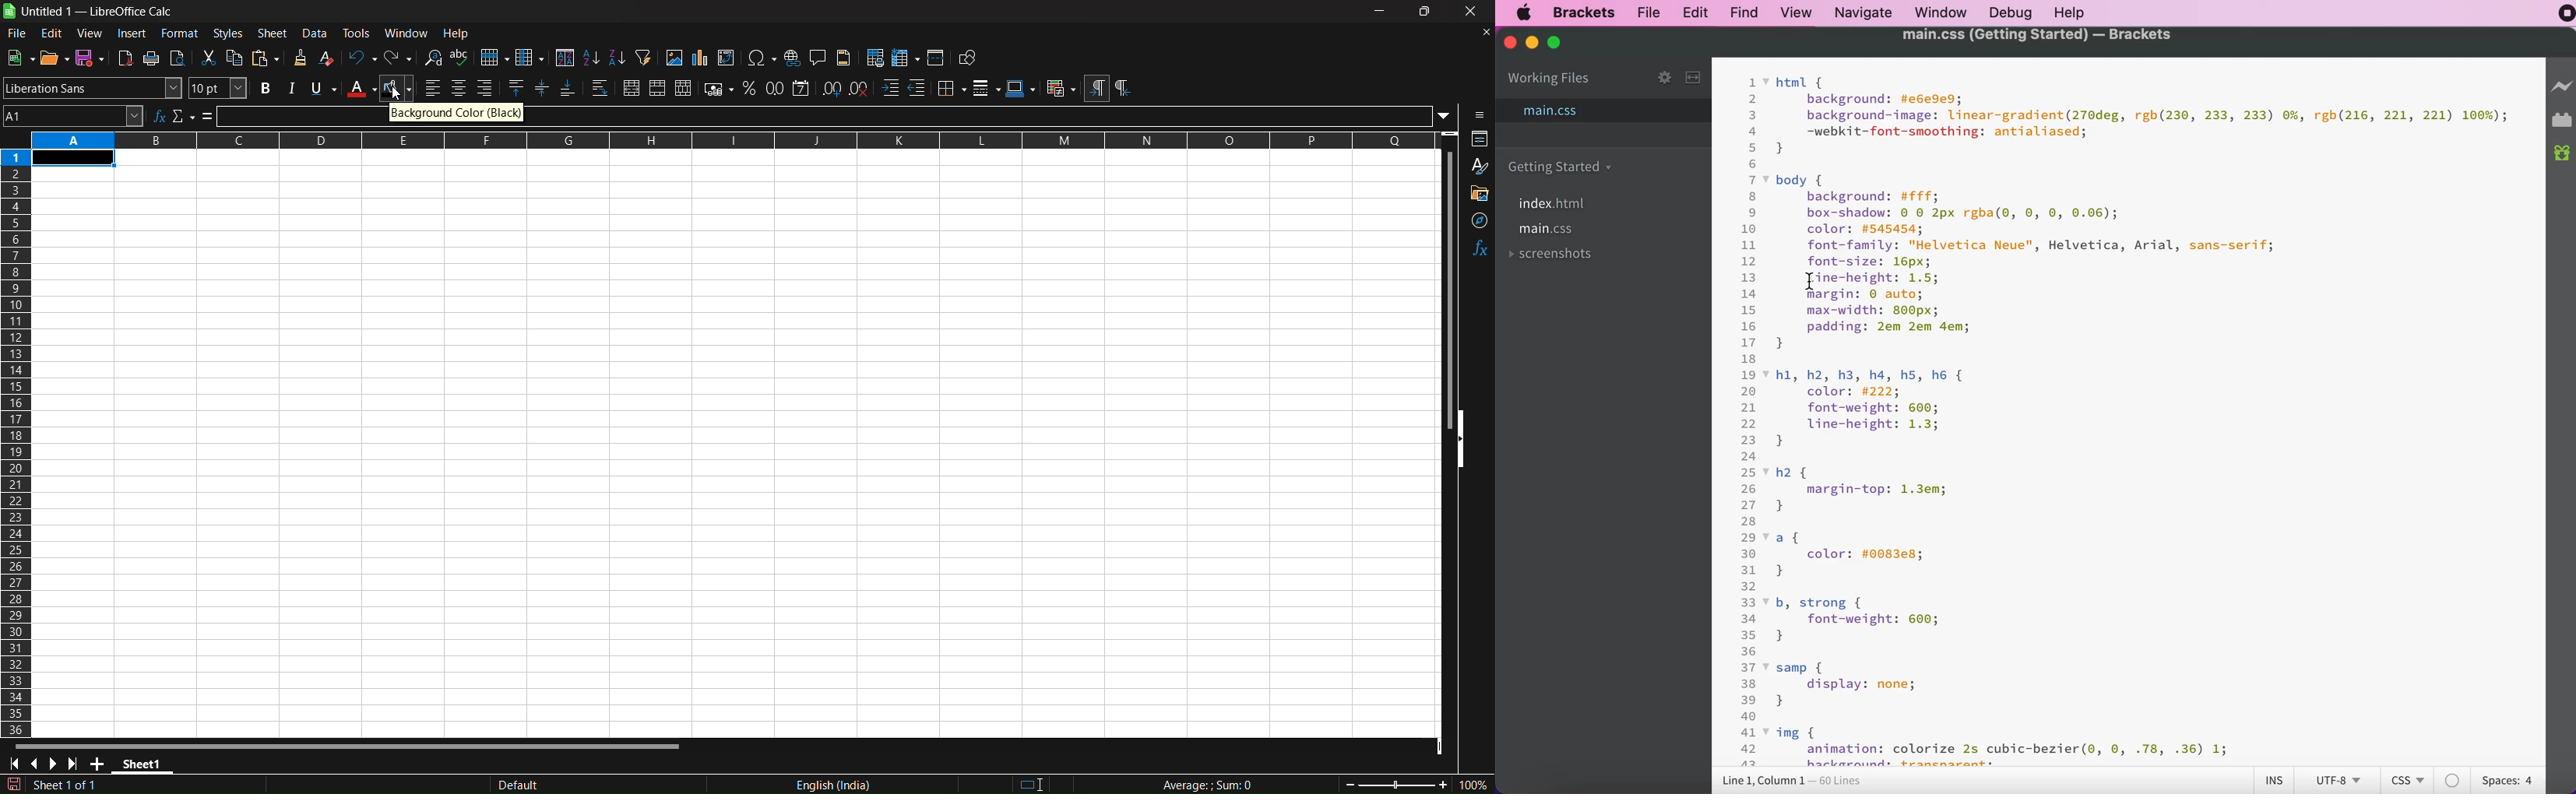 This screenshot has height=812, width=2576. I want to click on borders, so click(953, 88).